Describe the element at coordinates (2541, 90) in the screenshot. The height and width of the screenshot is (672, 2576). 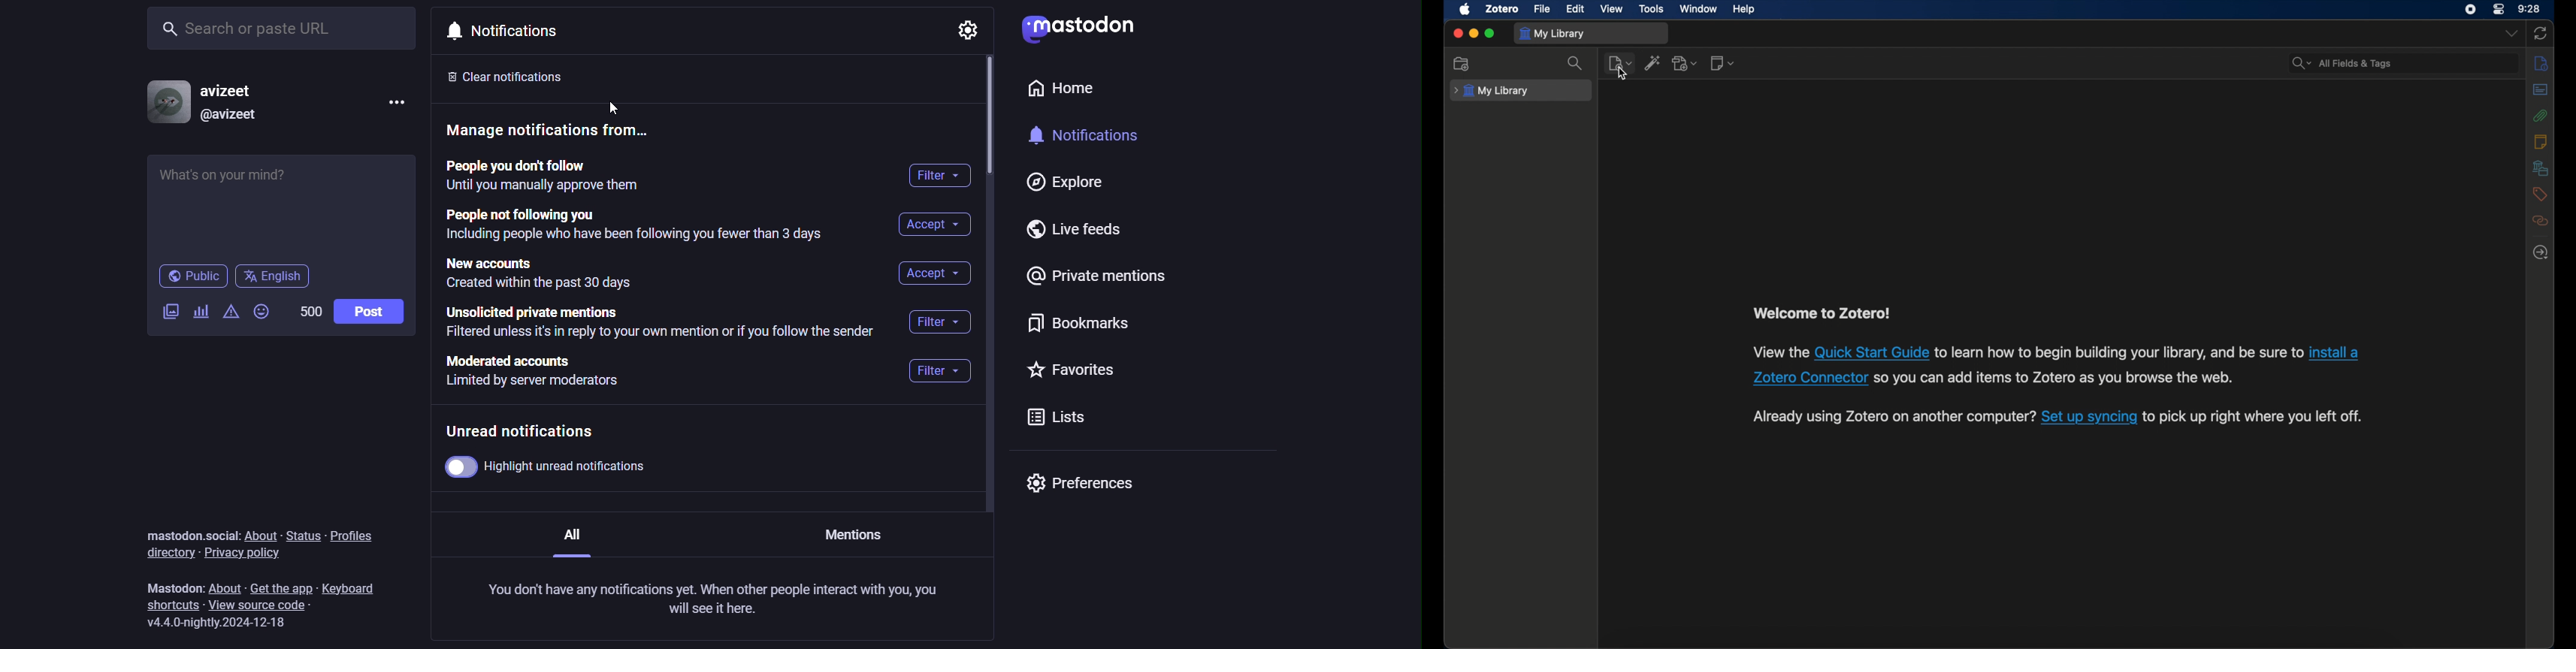
I see `abstract` at that location.